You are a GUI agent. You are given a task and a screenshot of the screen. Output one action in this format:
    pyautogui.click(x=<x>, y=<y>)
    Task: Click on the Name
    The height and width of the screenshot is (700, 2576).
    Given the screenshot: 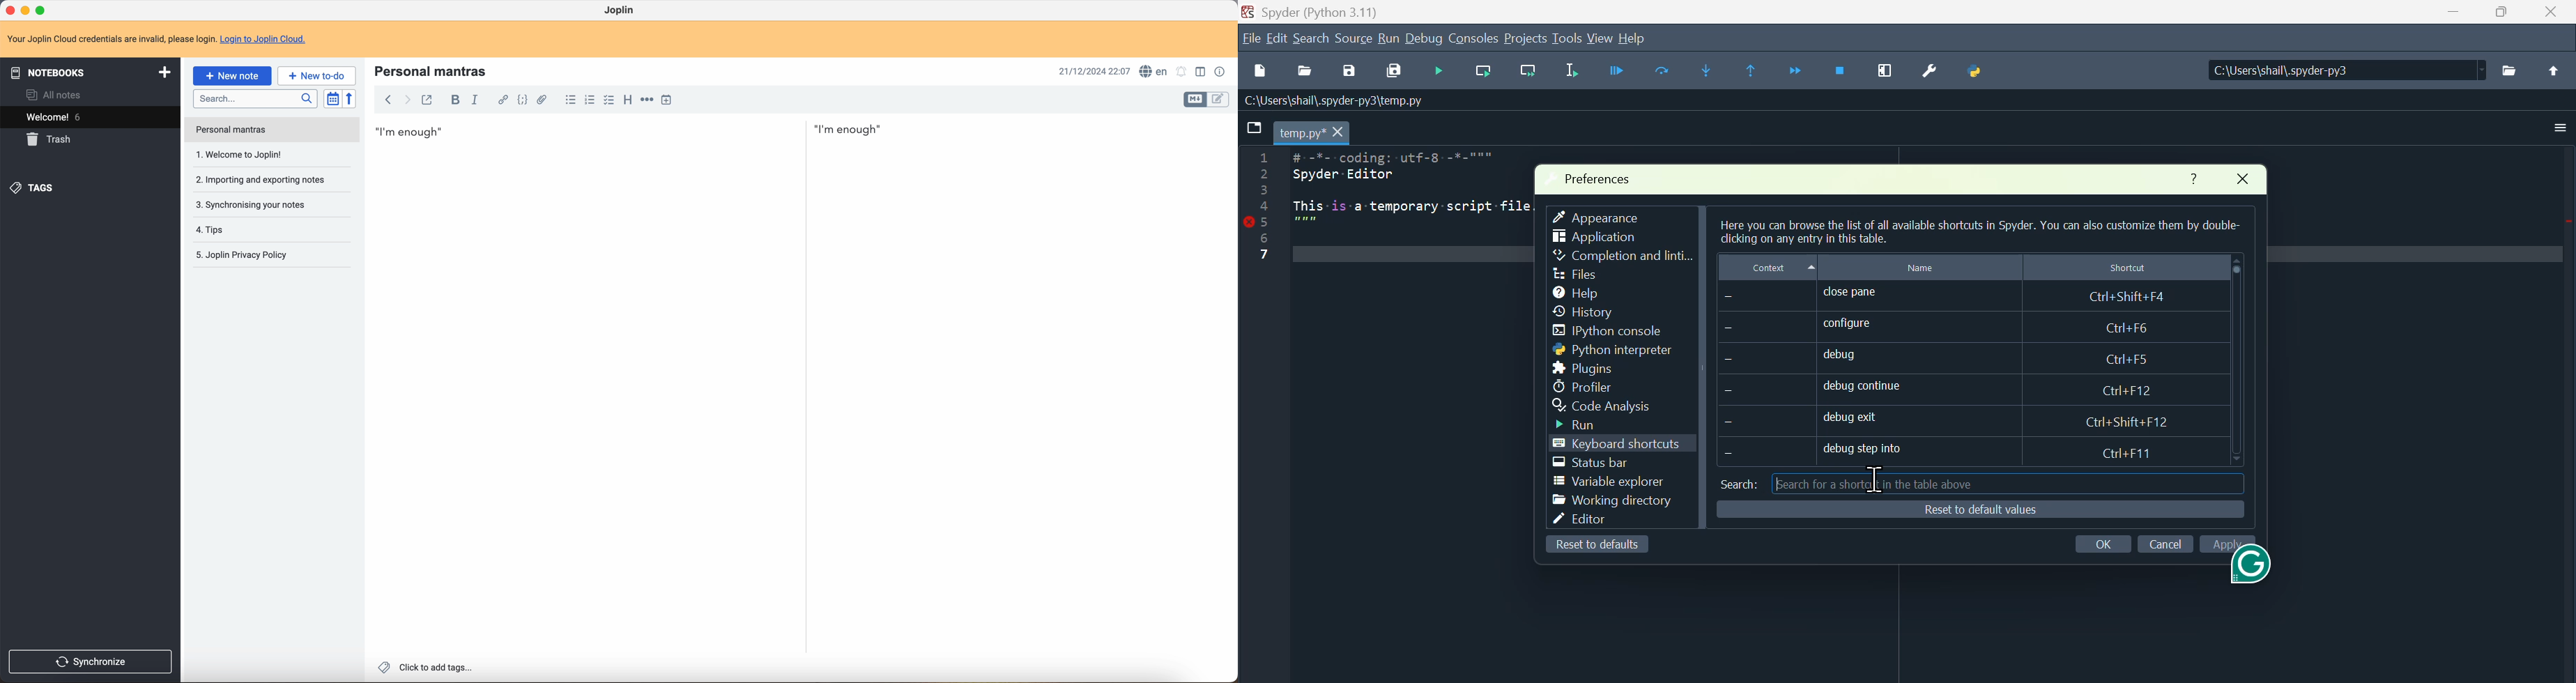 What is the action you would take?
    pyautogui.click(x=1922, y=268)
    